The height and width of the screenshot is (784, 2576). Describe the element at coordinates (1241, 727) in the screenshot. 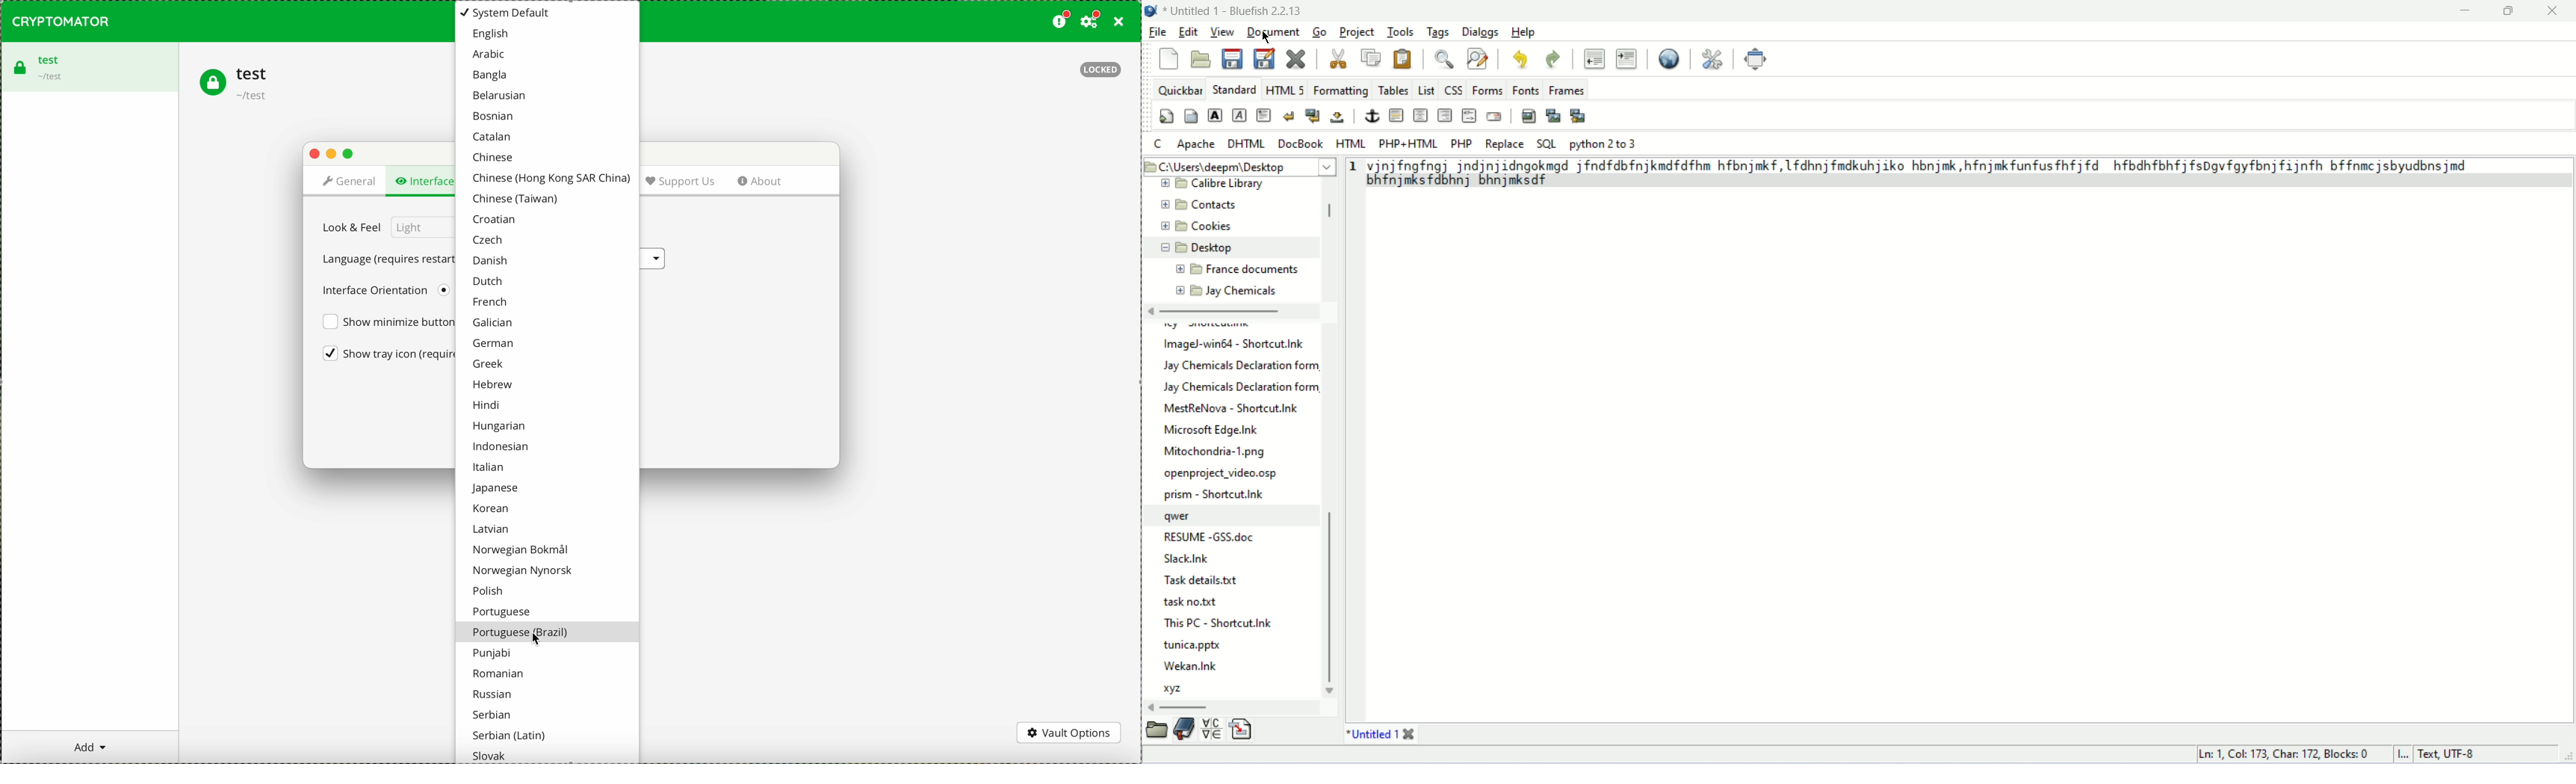

I see `snippet` at that location.